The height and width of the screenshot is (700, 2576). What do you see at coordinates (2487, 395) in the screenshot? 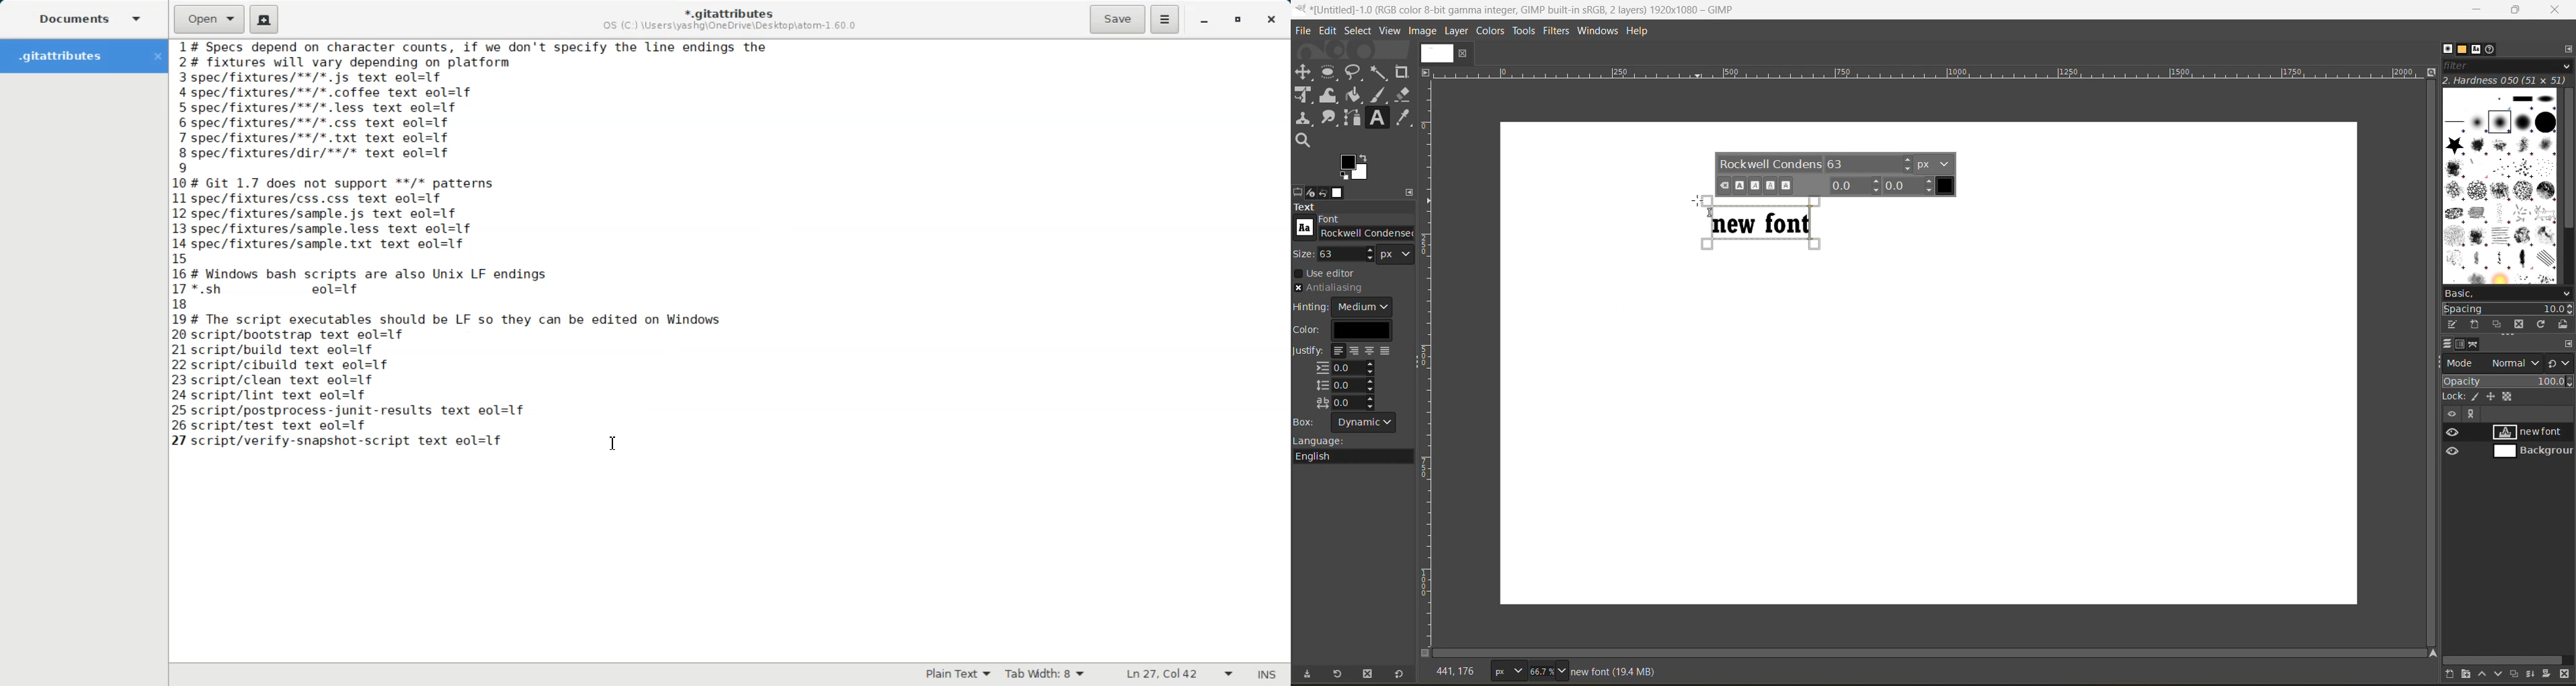
I see `lock alpha, position, pixel` at bounding box center [2487, 395].